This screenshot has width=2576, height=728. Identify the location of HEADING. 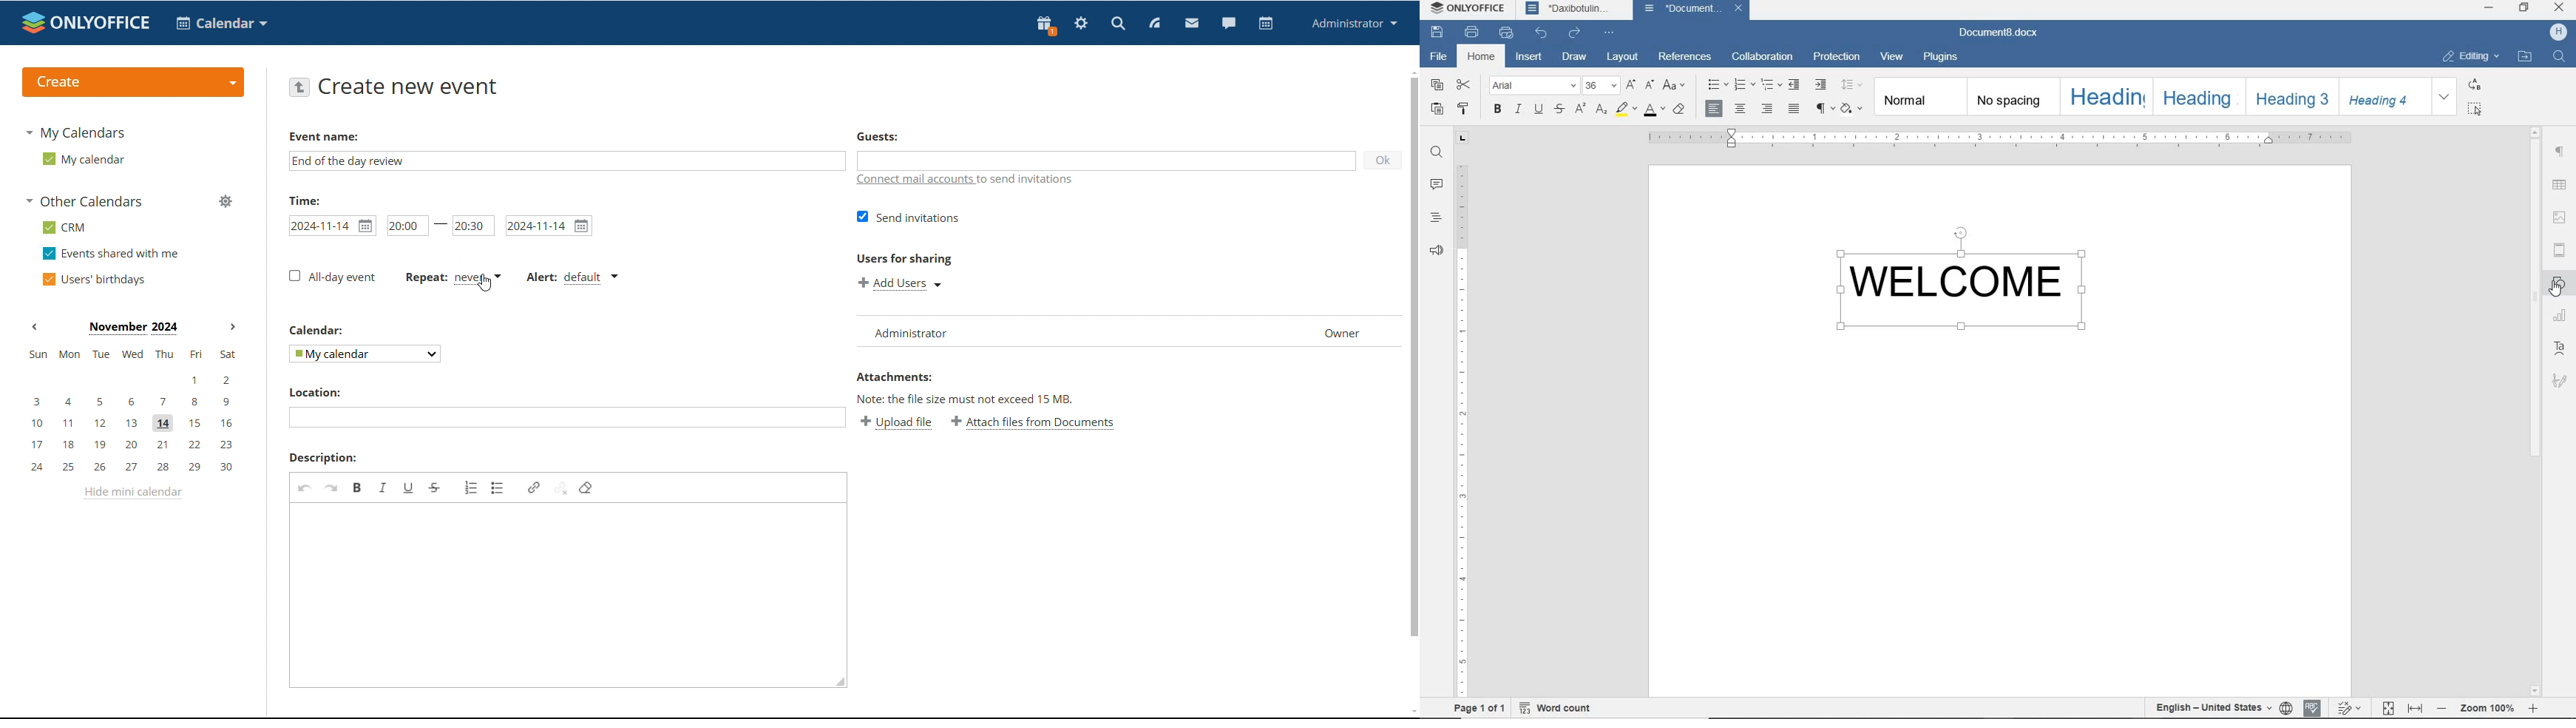
(2109, 95).